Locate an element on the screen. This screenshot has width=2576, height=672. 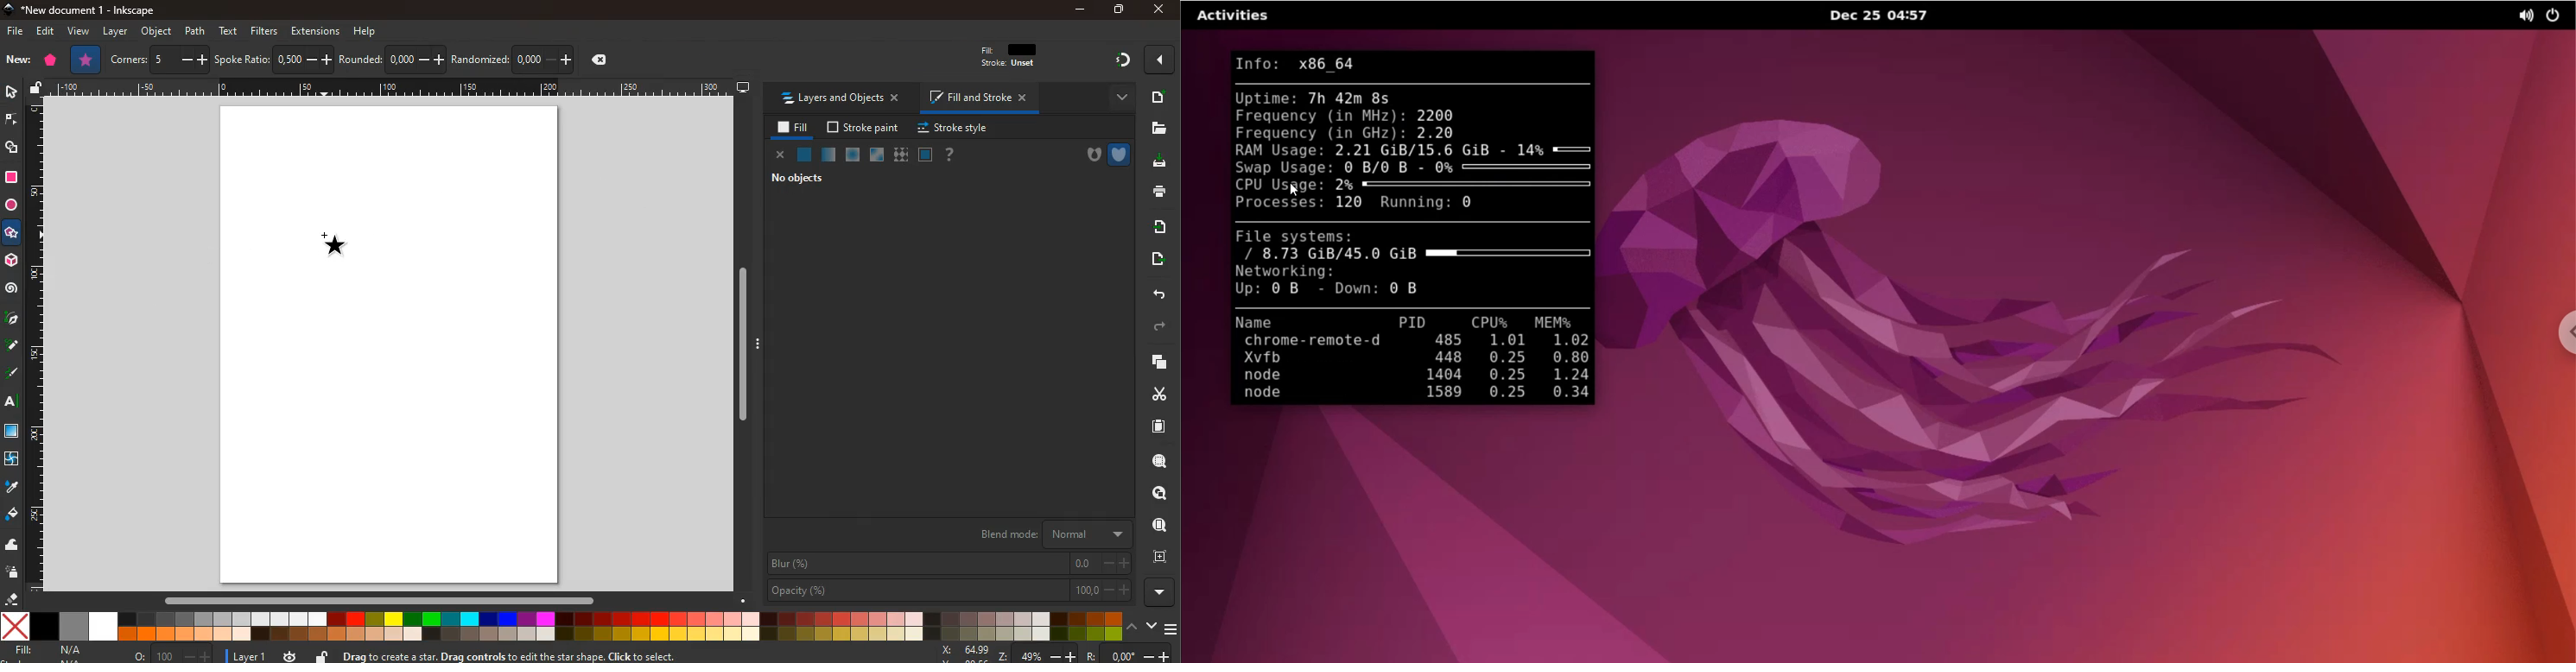
up is located at coordinates (1132, 626).